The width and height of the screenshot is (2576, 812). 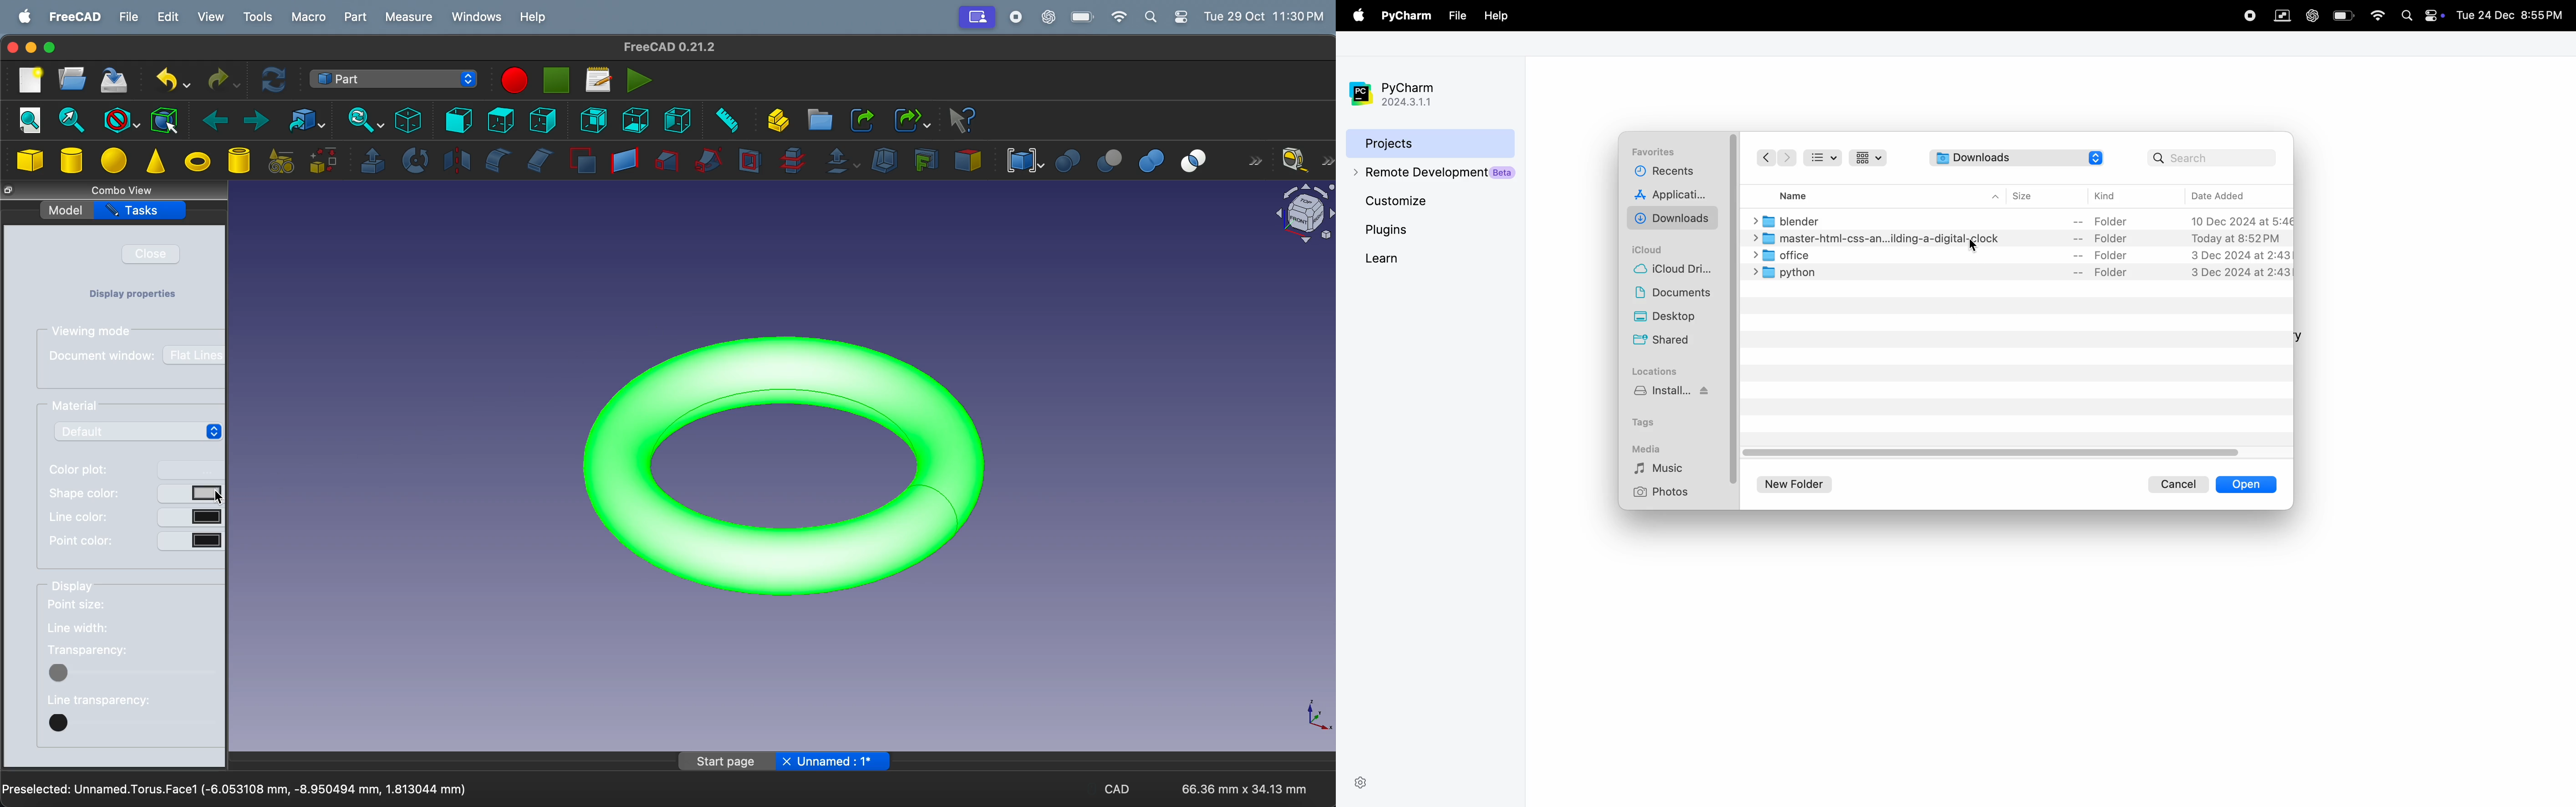 I want to click on fillet, so click(x=496, y=160).